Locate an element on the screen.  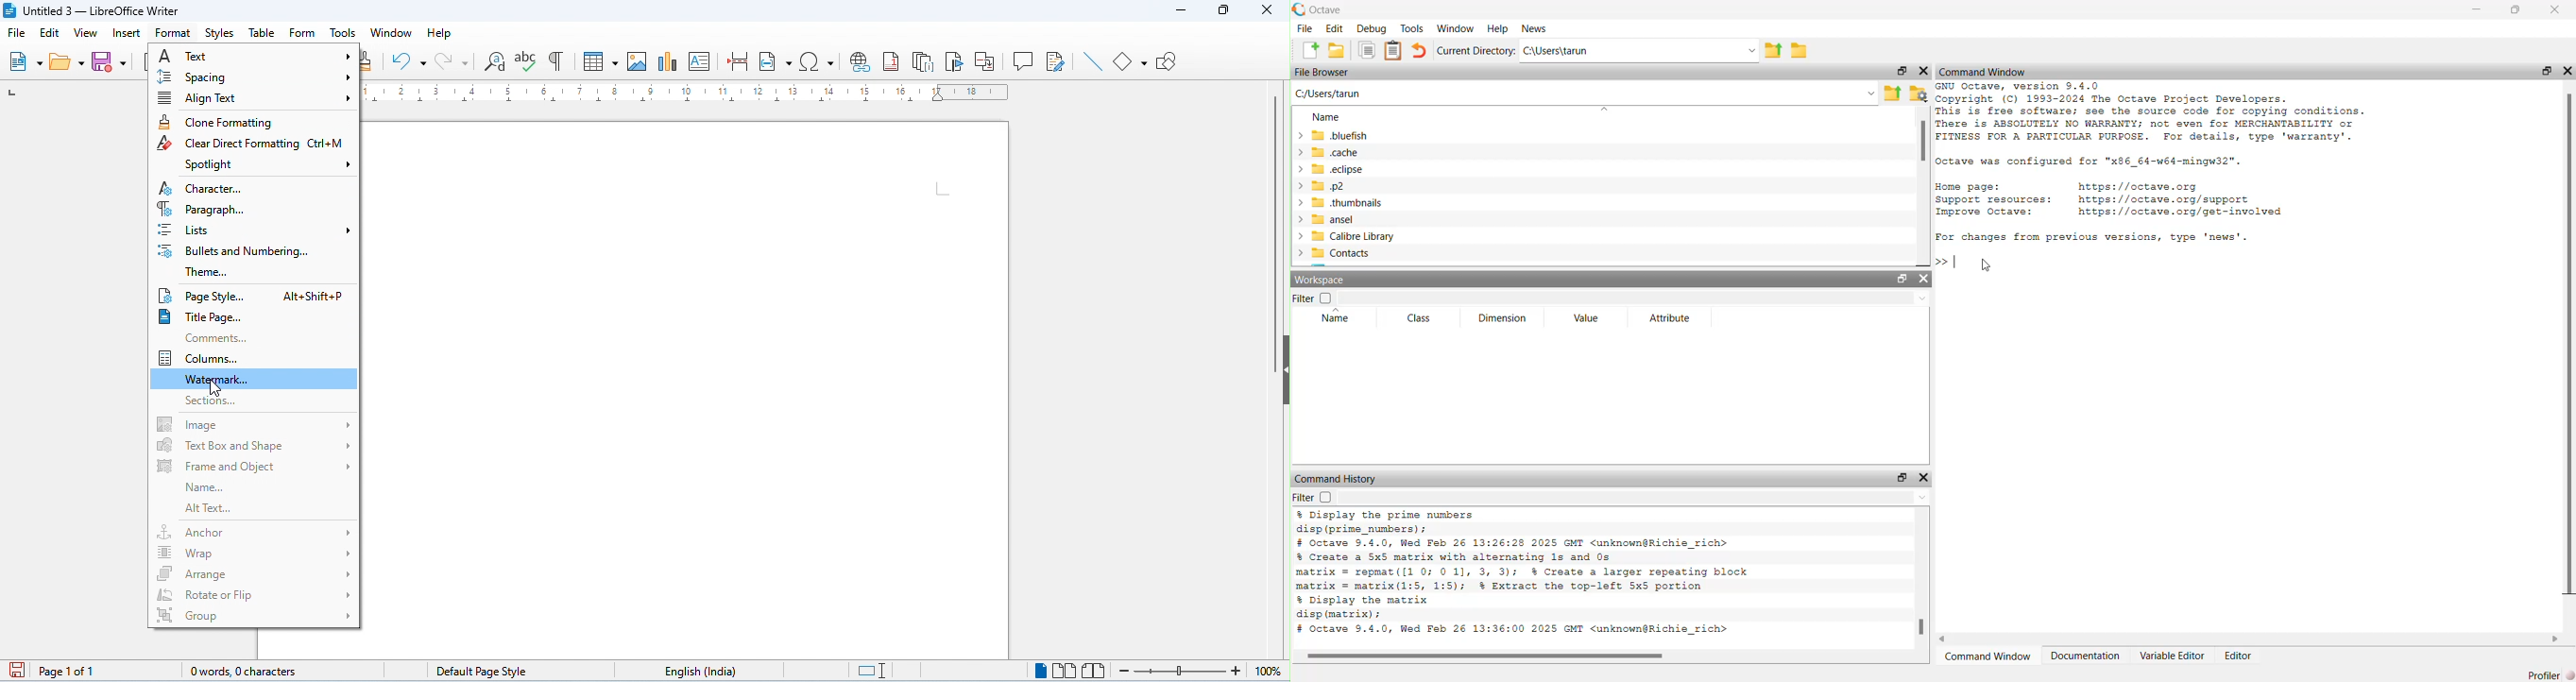
vertical scroll bar is located at coordinates (1274, 233).